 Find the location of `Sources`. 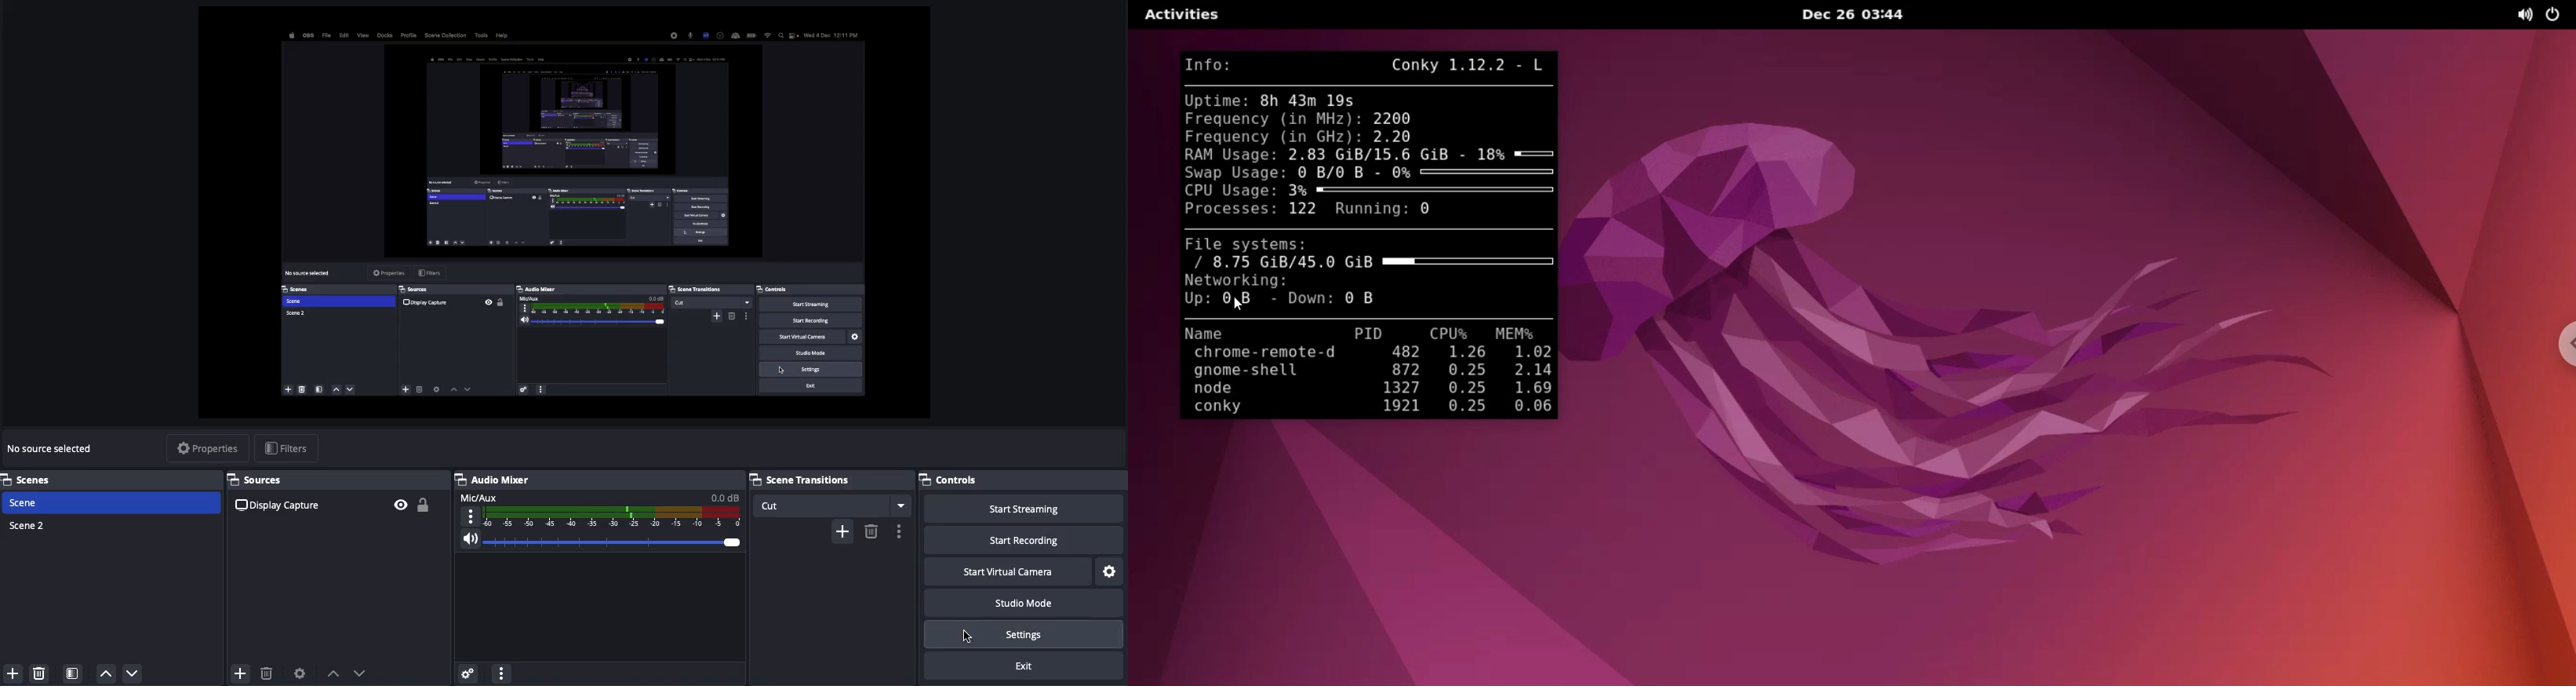

Sources is located at coordinates (264, 480).